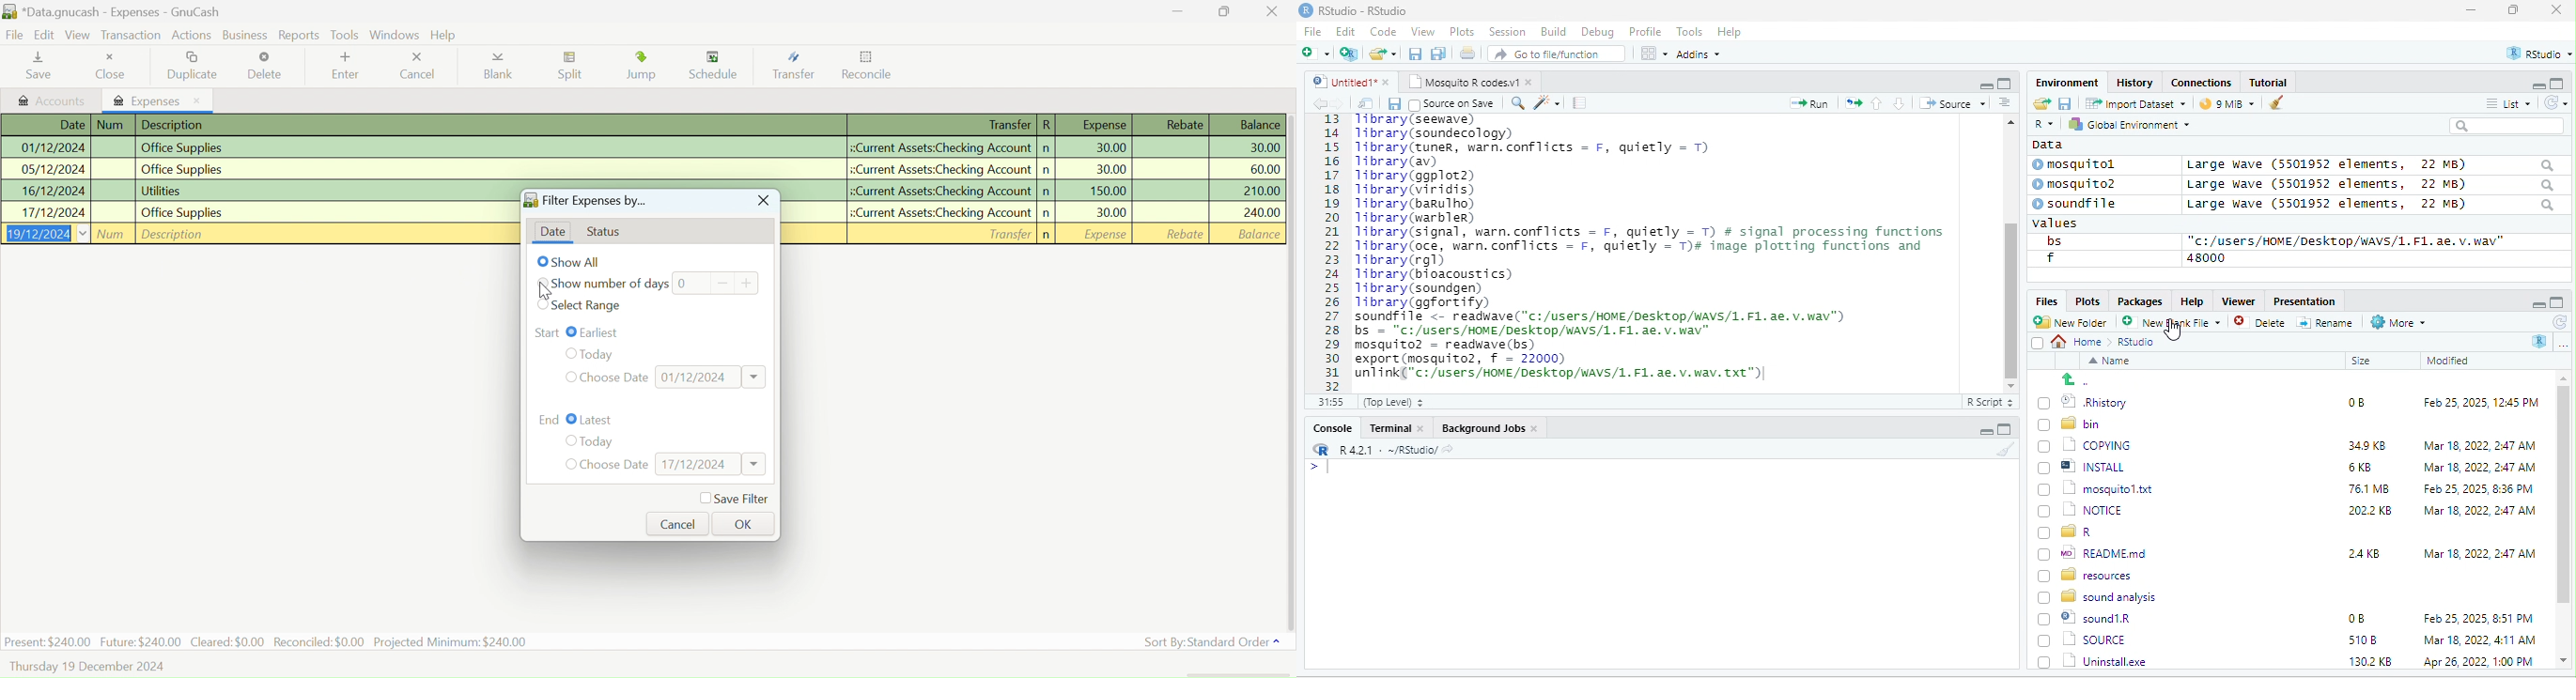  I want to click on search, so click(2513, 126).